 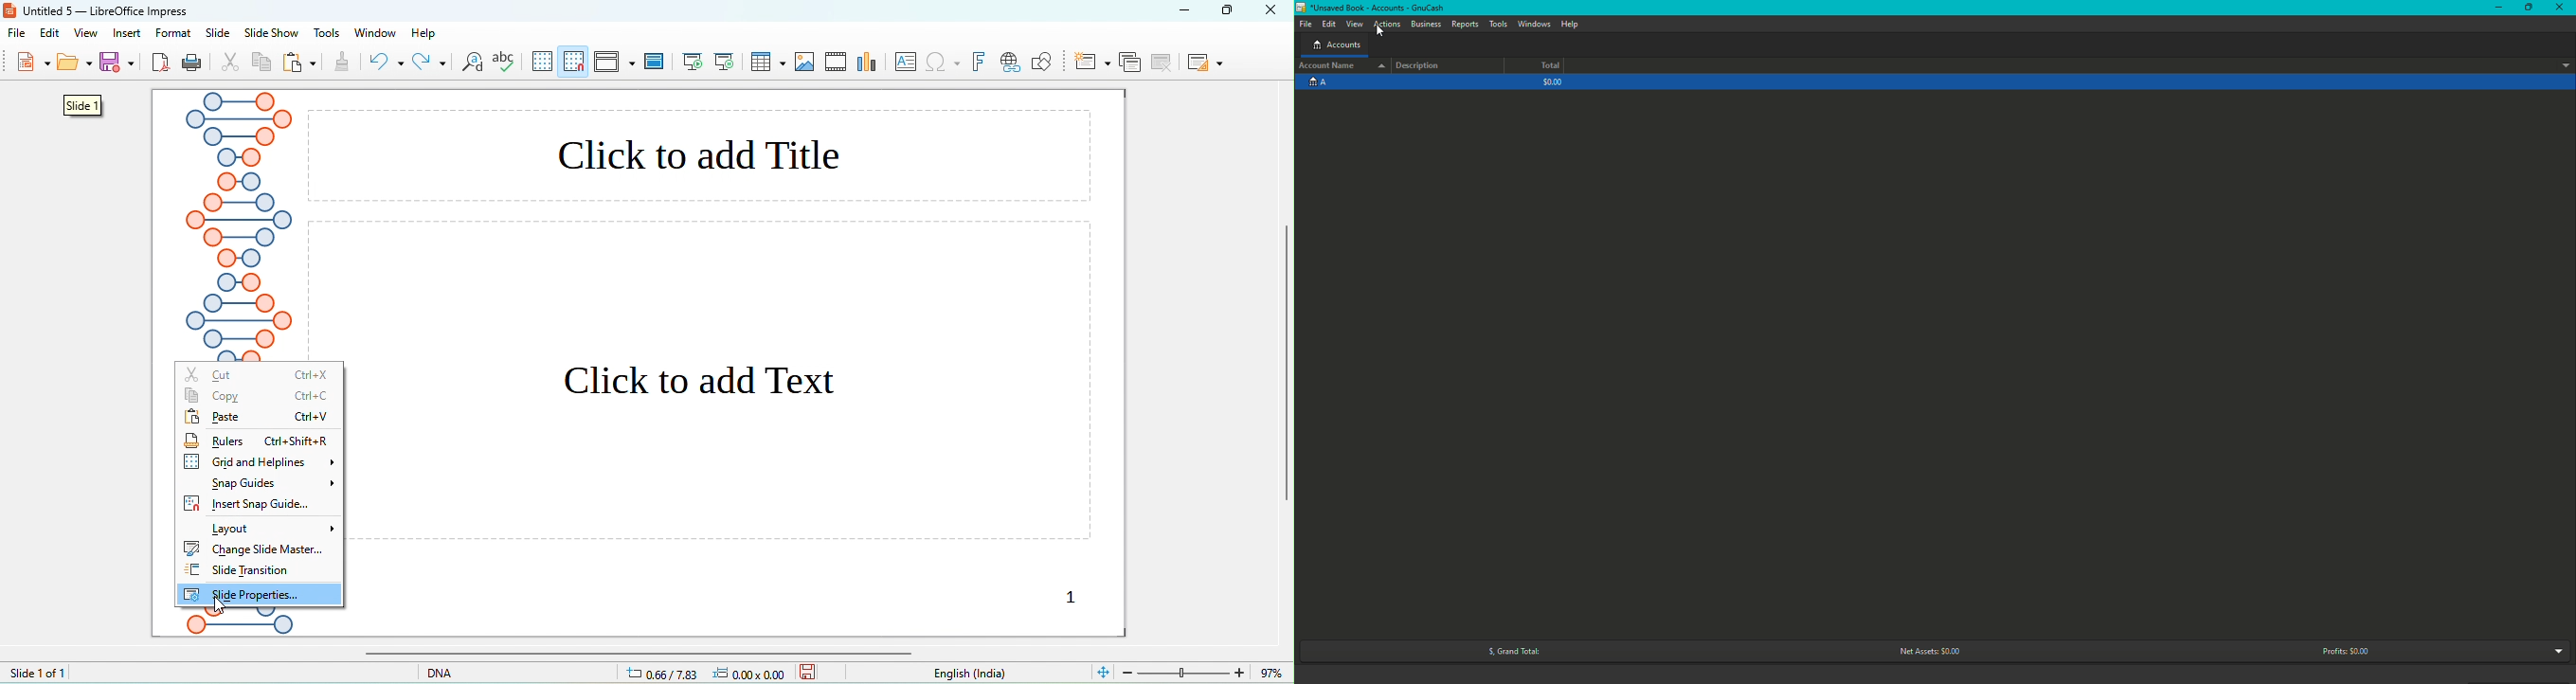 What do you see at coordinates (75, 65) in the screenshot?
I see `open` at bounding box center [75, 65].